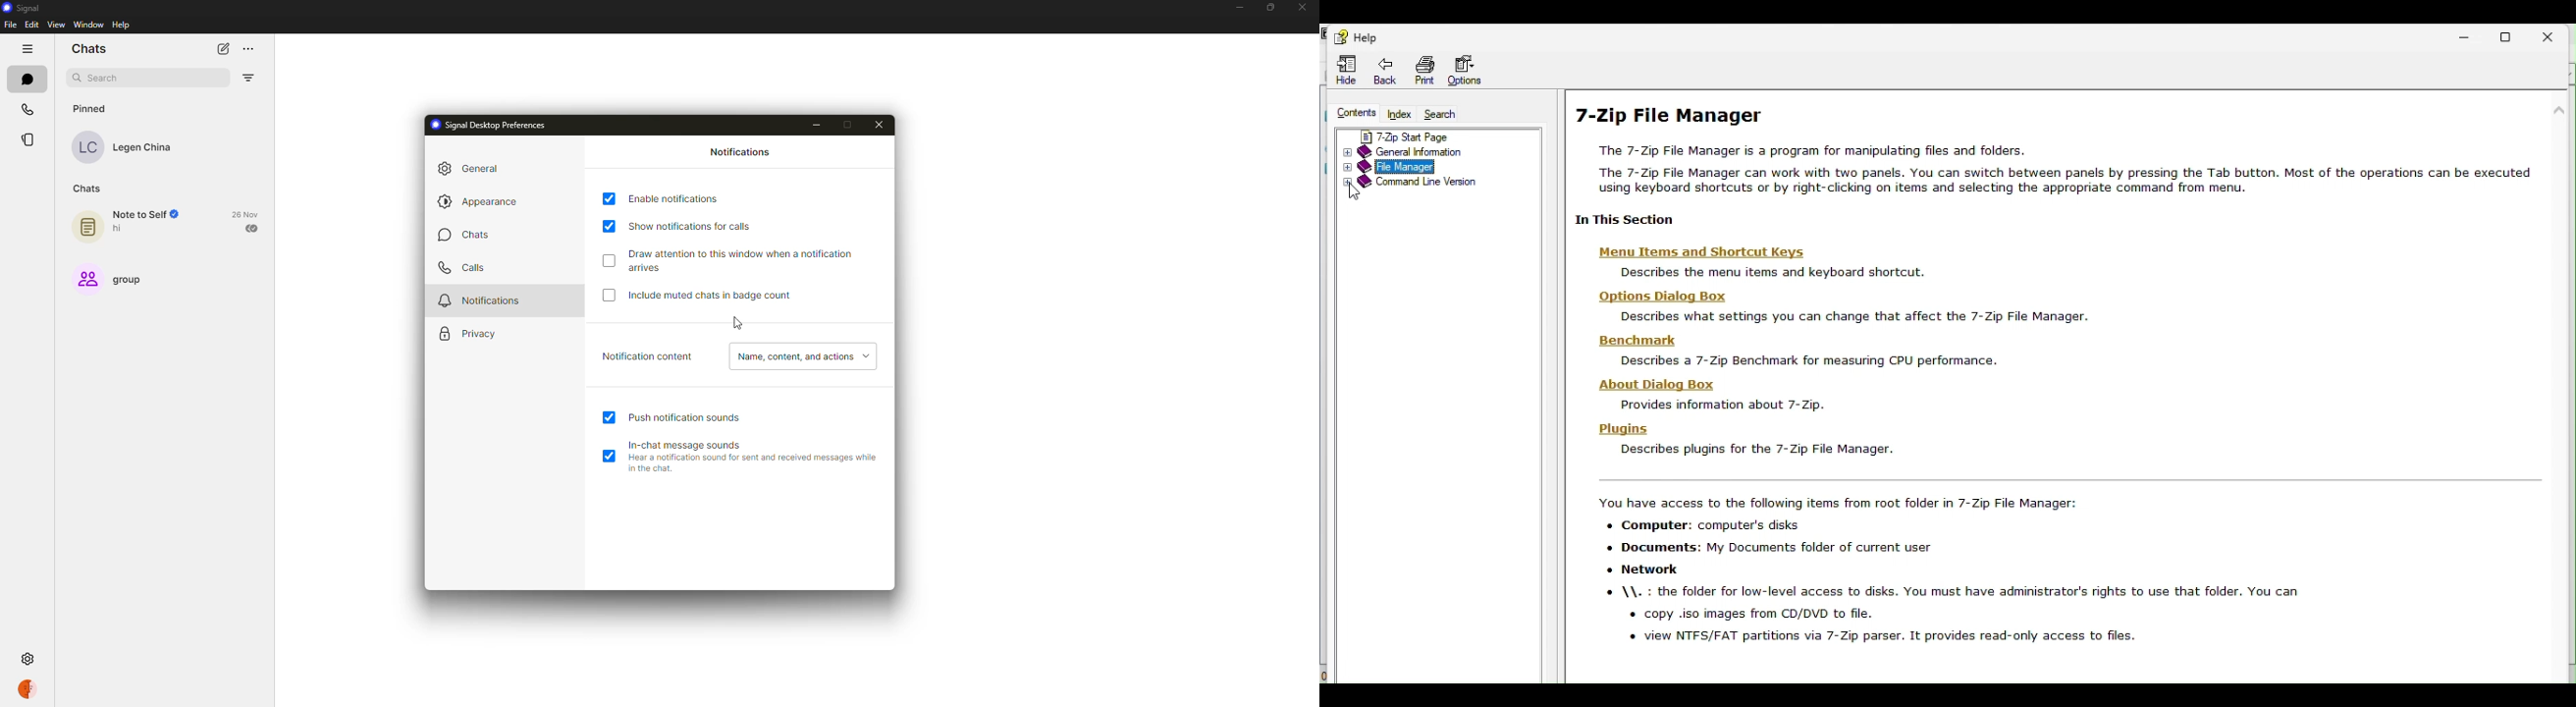 The height and width of the screenshot is (728, 2576). Describe the element at coordinates (1410, 167) in the screenshot. I see `File manager` at that location.